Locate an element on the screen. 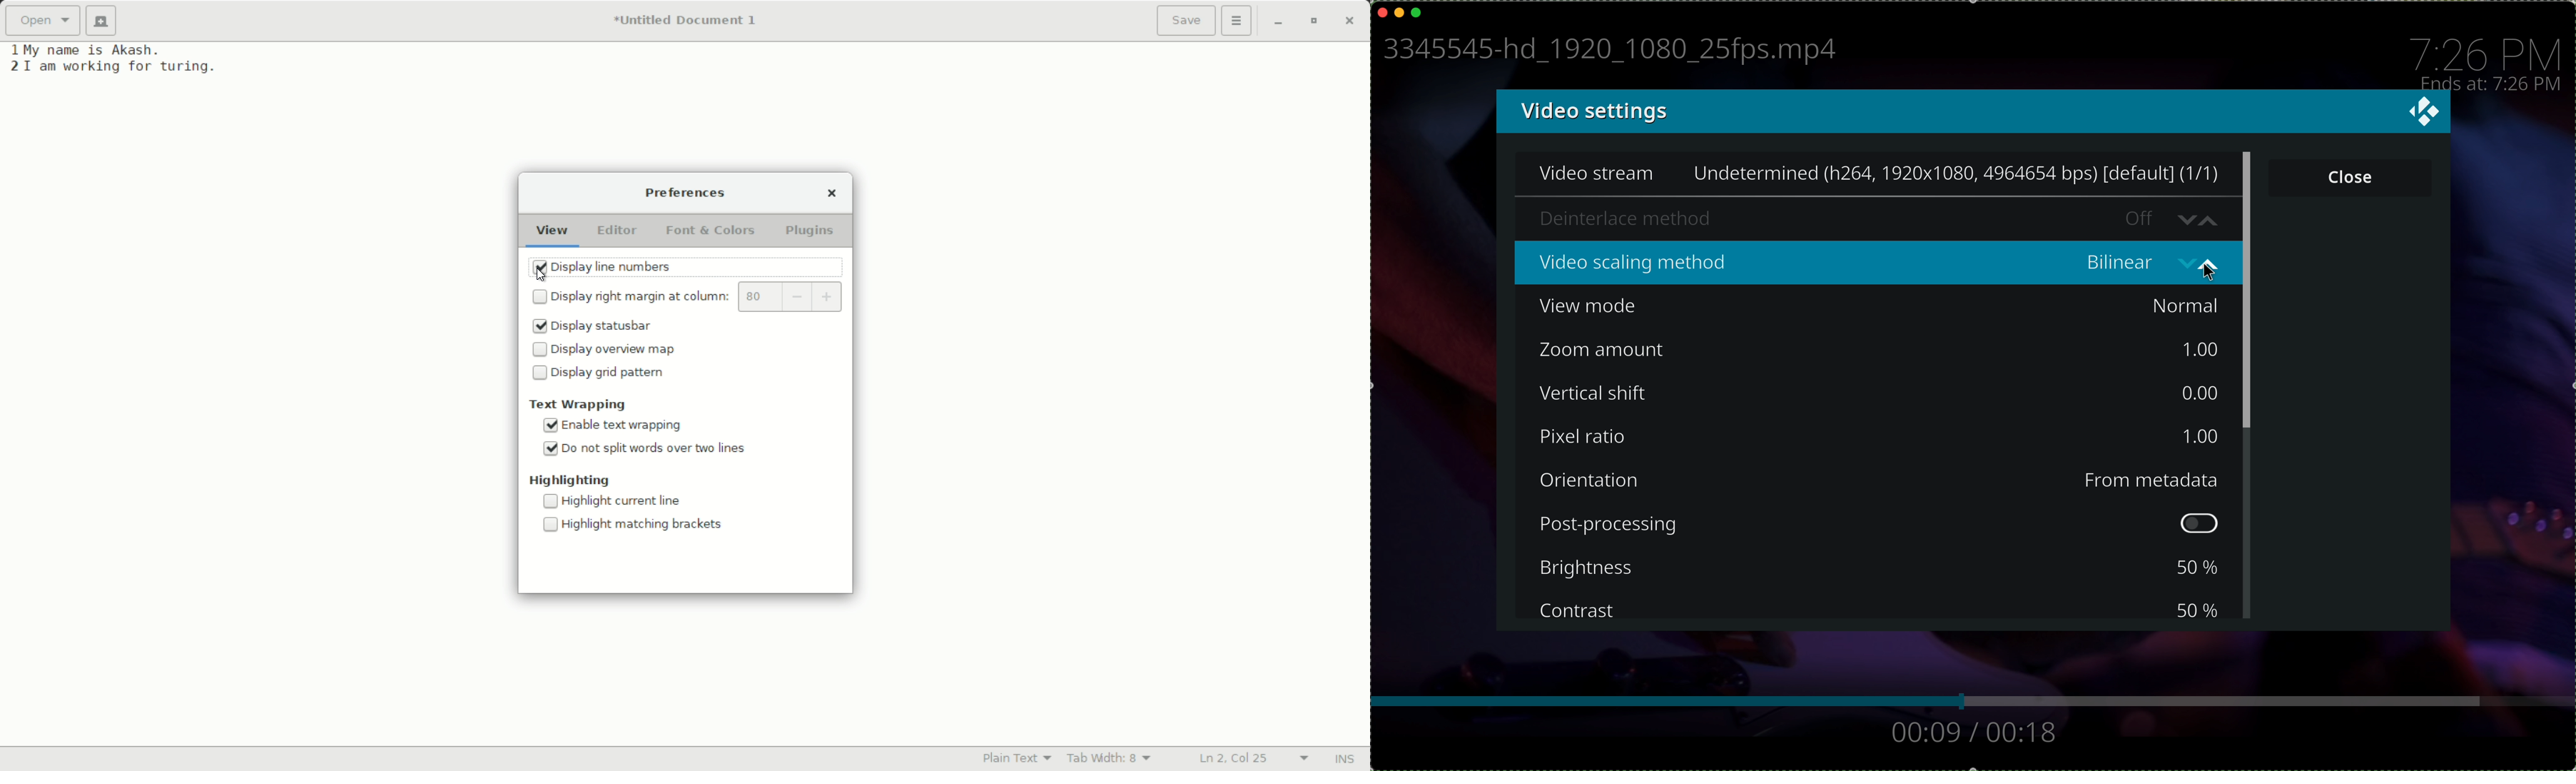 The width and height of the screenshot is (2576, 784). time is located at coordinates (2487, 51).